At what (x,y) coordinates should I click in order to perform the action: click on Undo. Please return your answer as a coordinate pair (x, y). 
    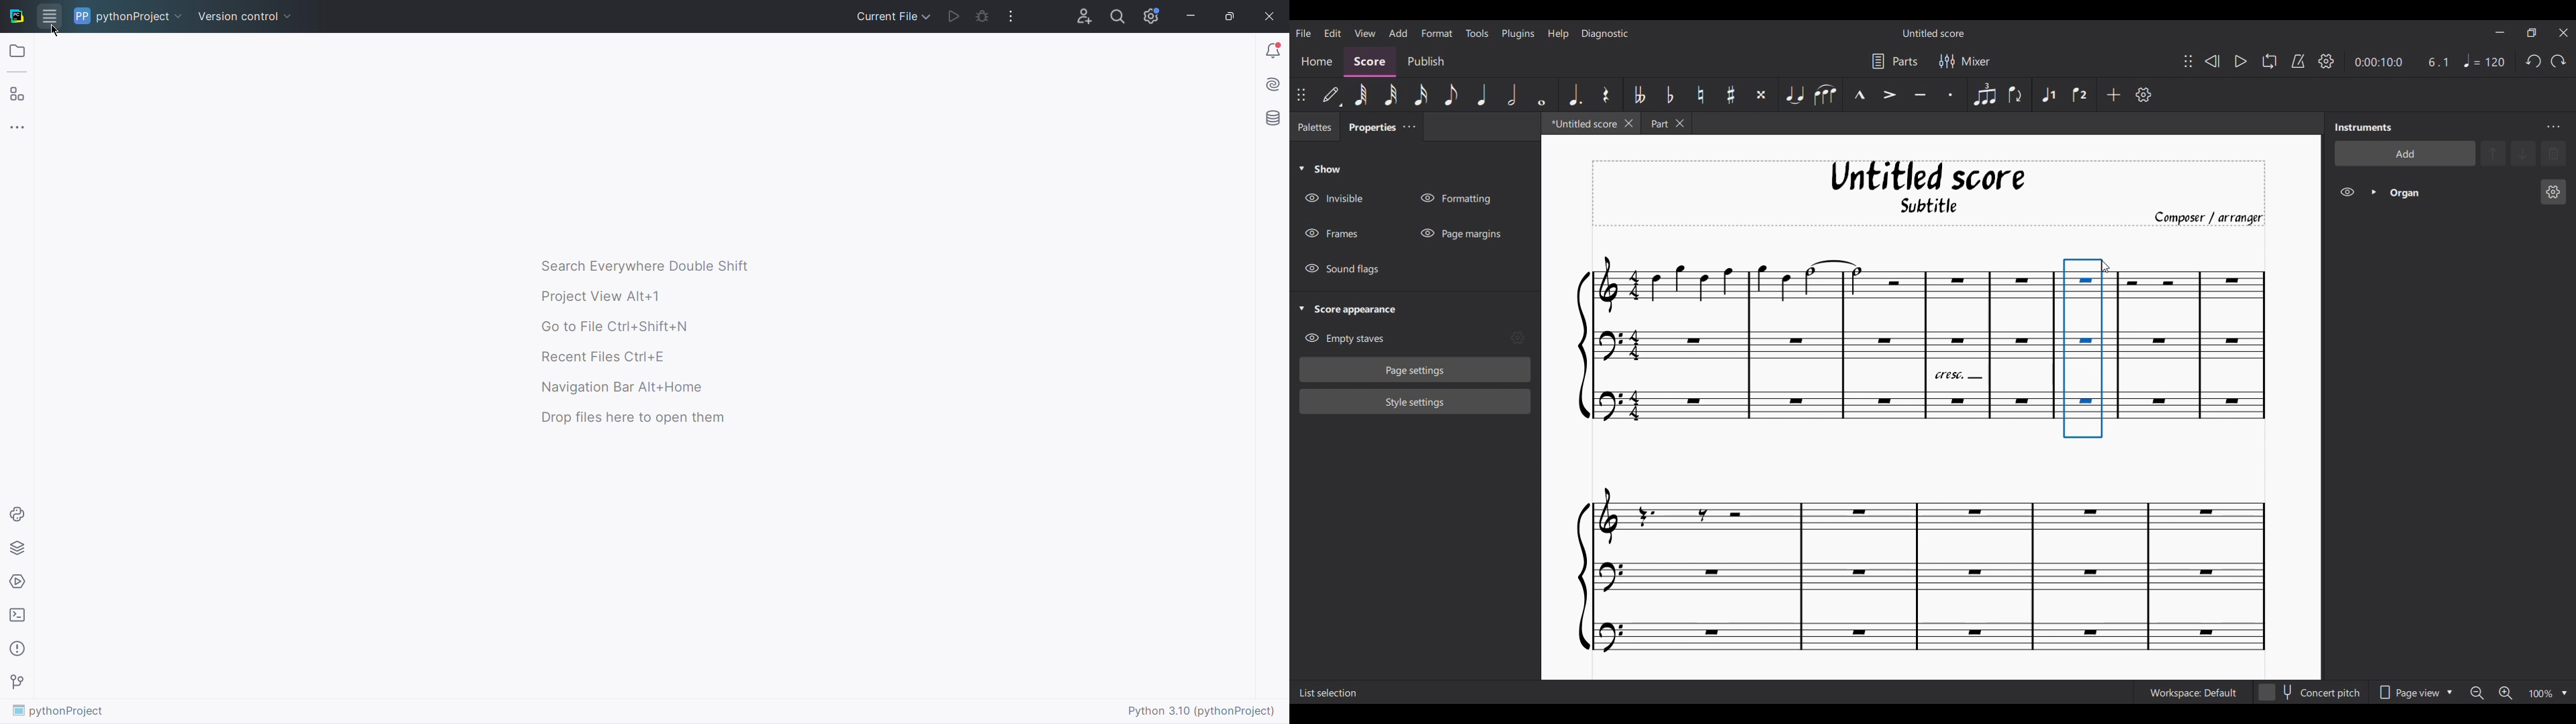
    Looking at the image, I should click on (2533, 61).